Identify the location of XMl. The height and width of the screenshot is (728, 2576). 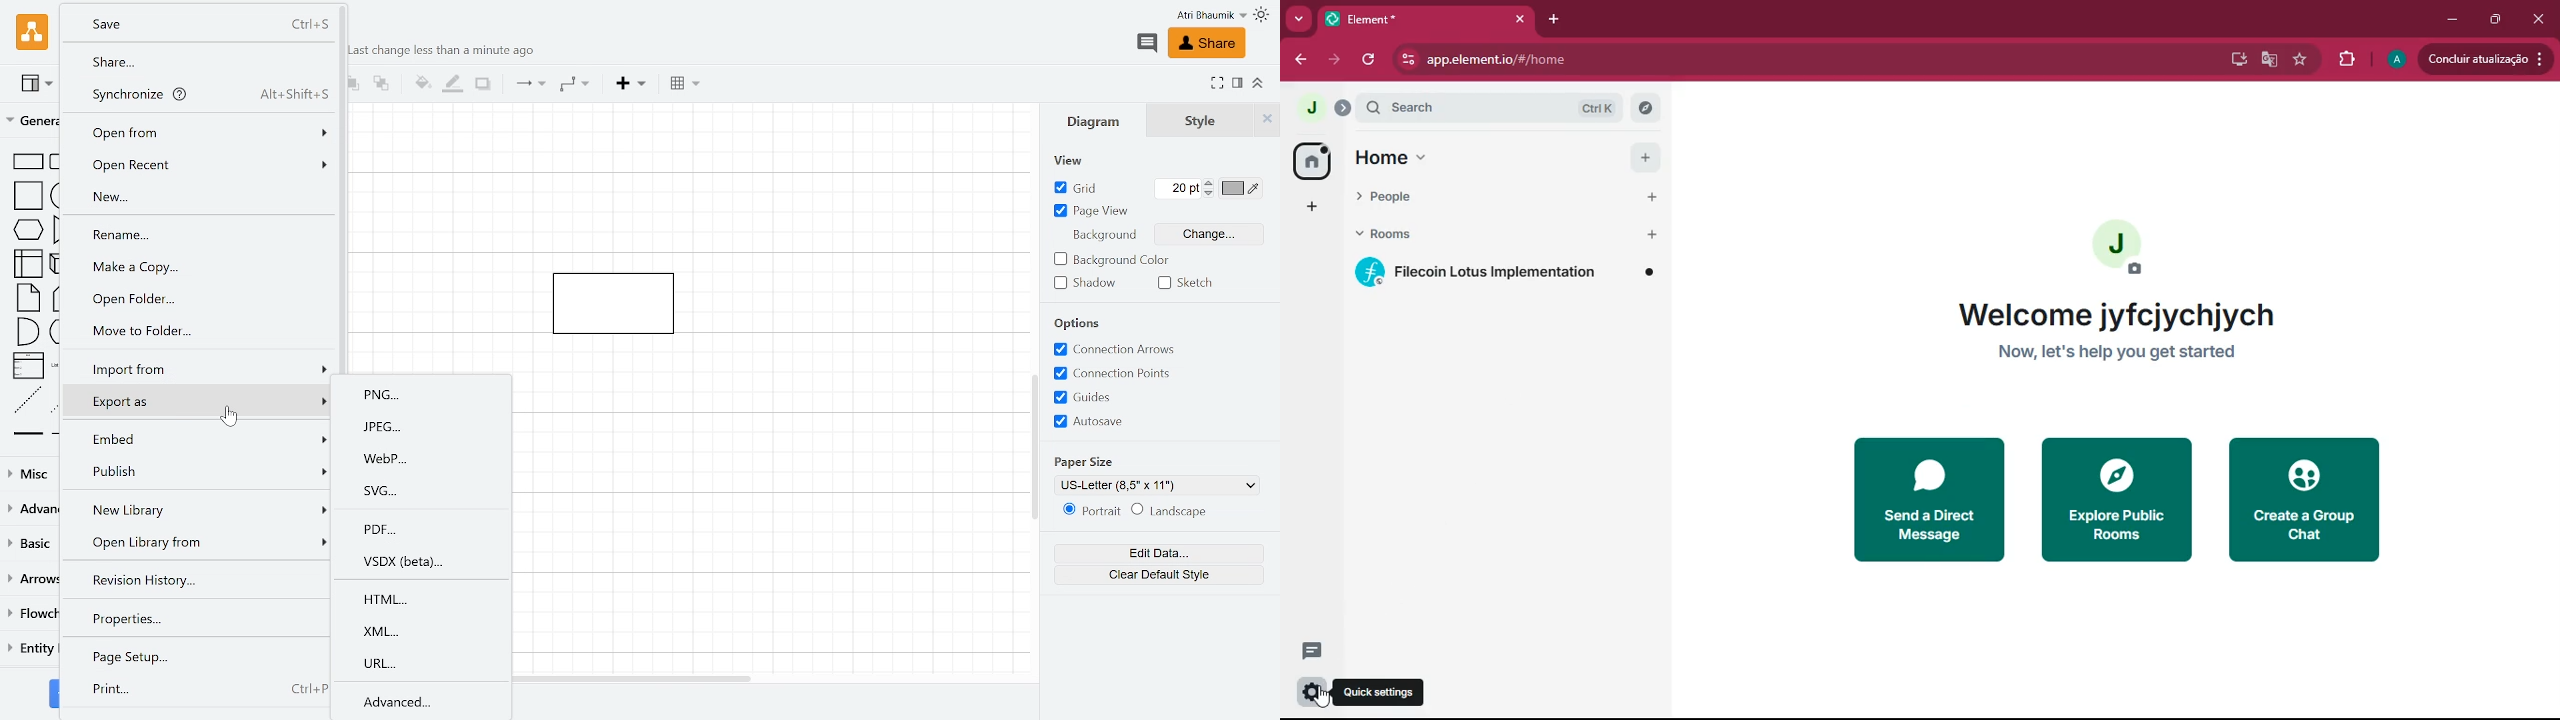
(426, 630).